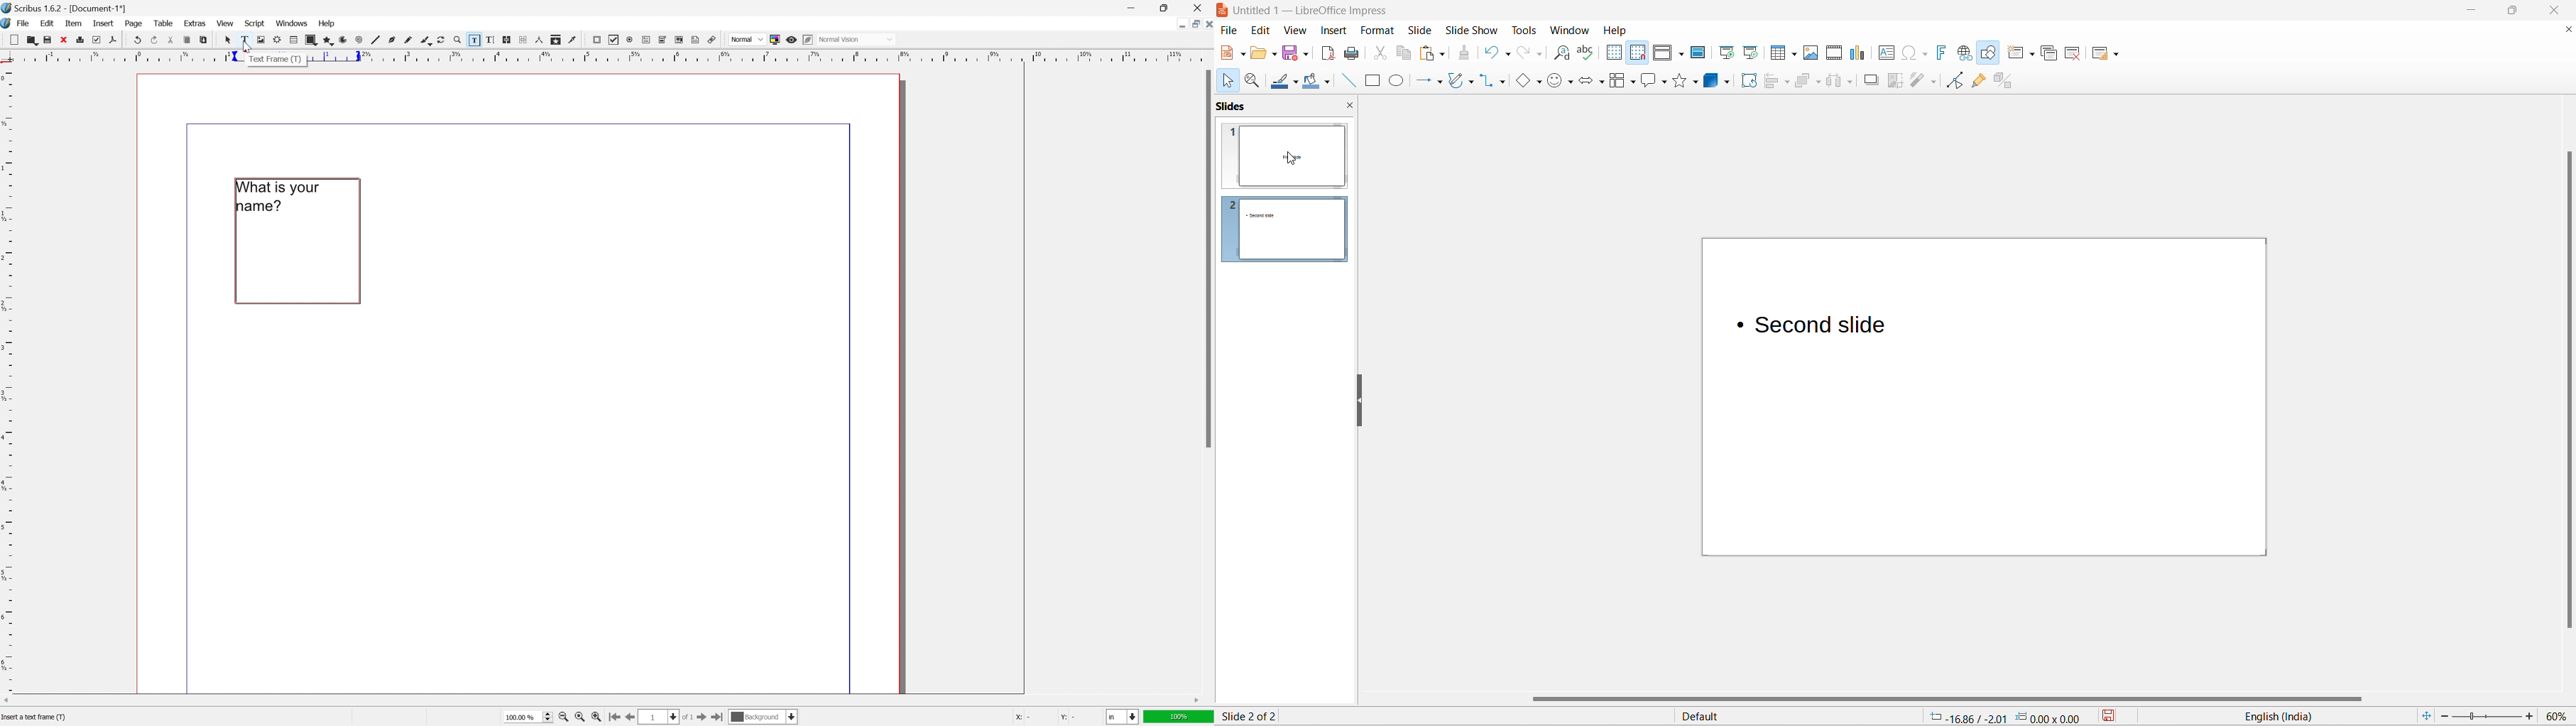 The image size is (2576, 728). Describe the element at coordinates (1647, 80) in the screenshot. I see `callout shapes` at that location.